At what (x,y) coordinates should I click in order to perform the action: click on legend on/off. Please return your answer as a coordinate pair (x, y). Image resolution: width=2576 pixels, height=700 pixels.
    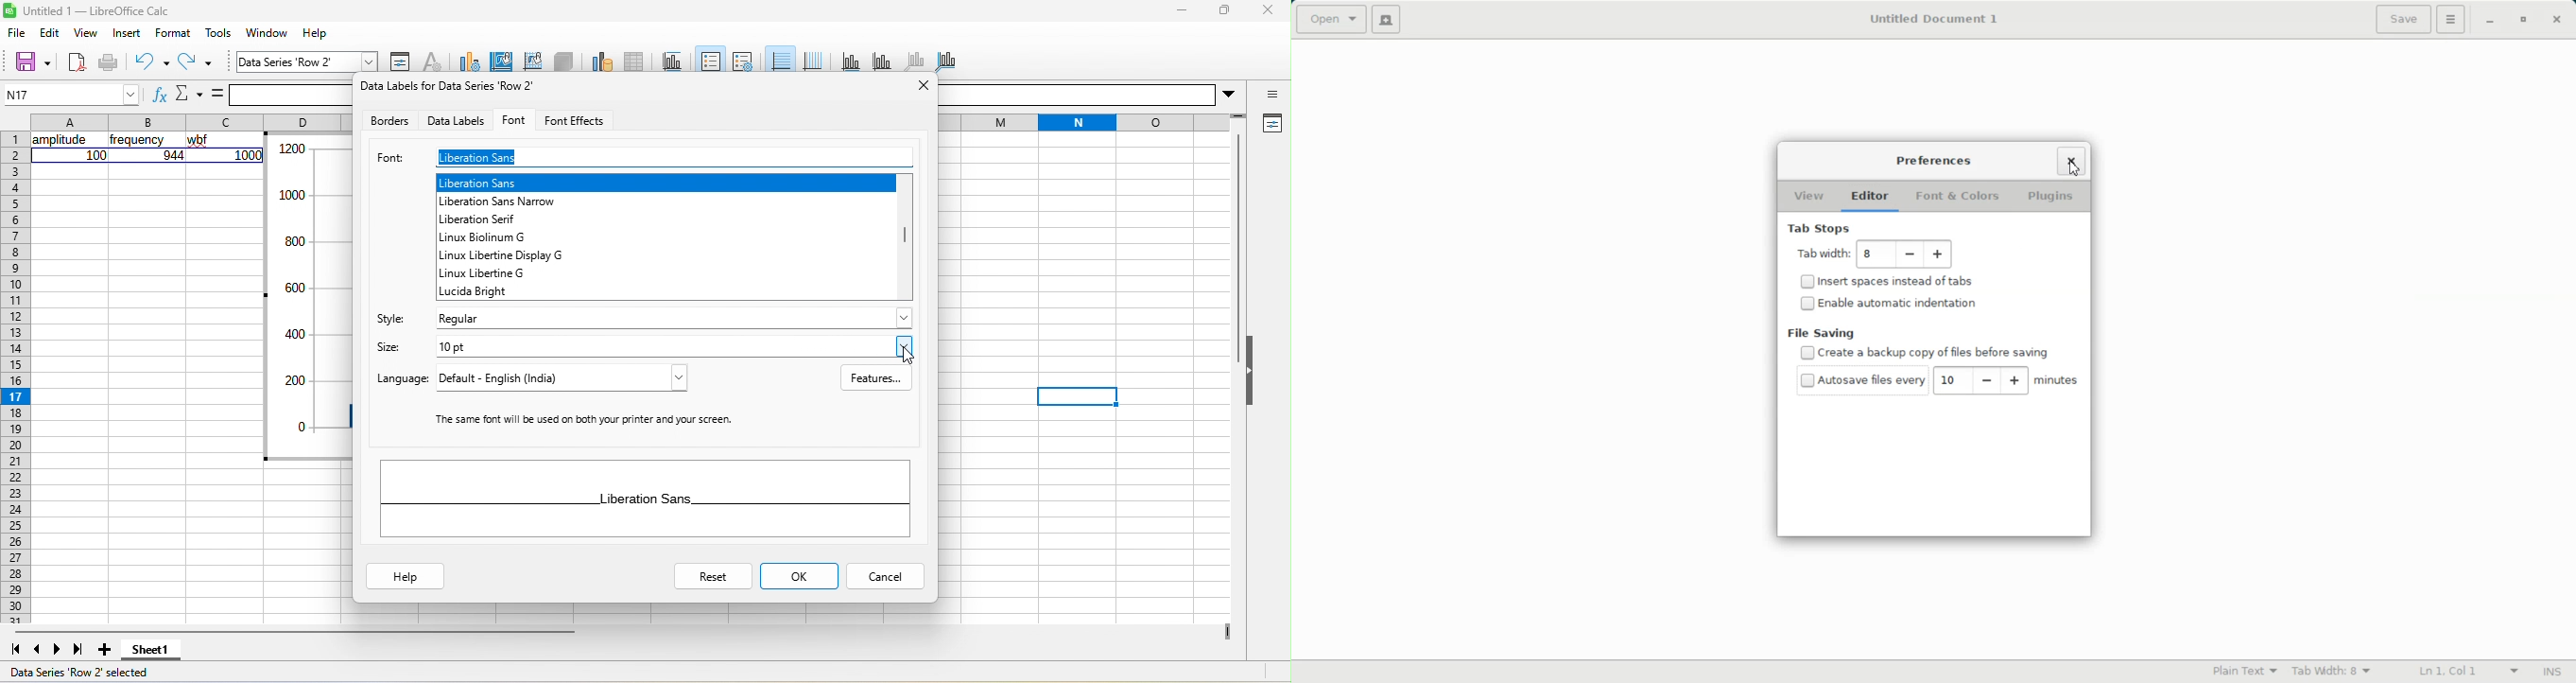
    Looking at the image, I should click on (709, 59).